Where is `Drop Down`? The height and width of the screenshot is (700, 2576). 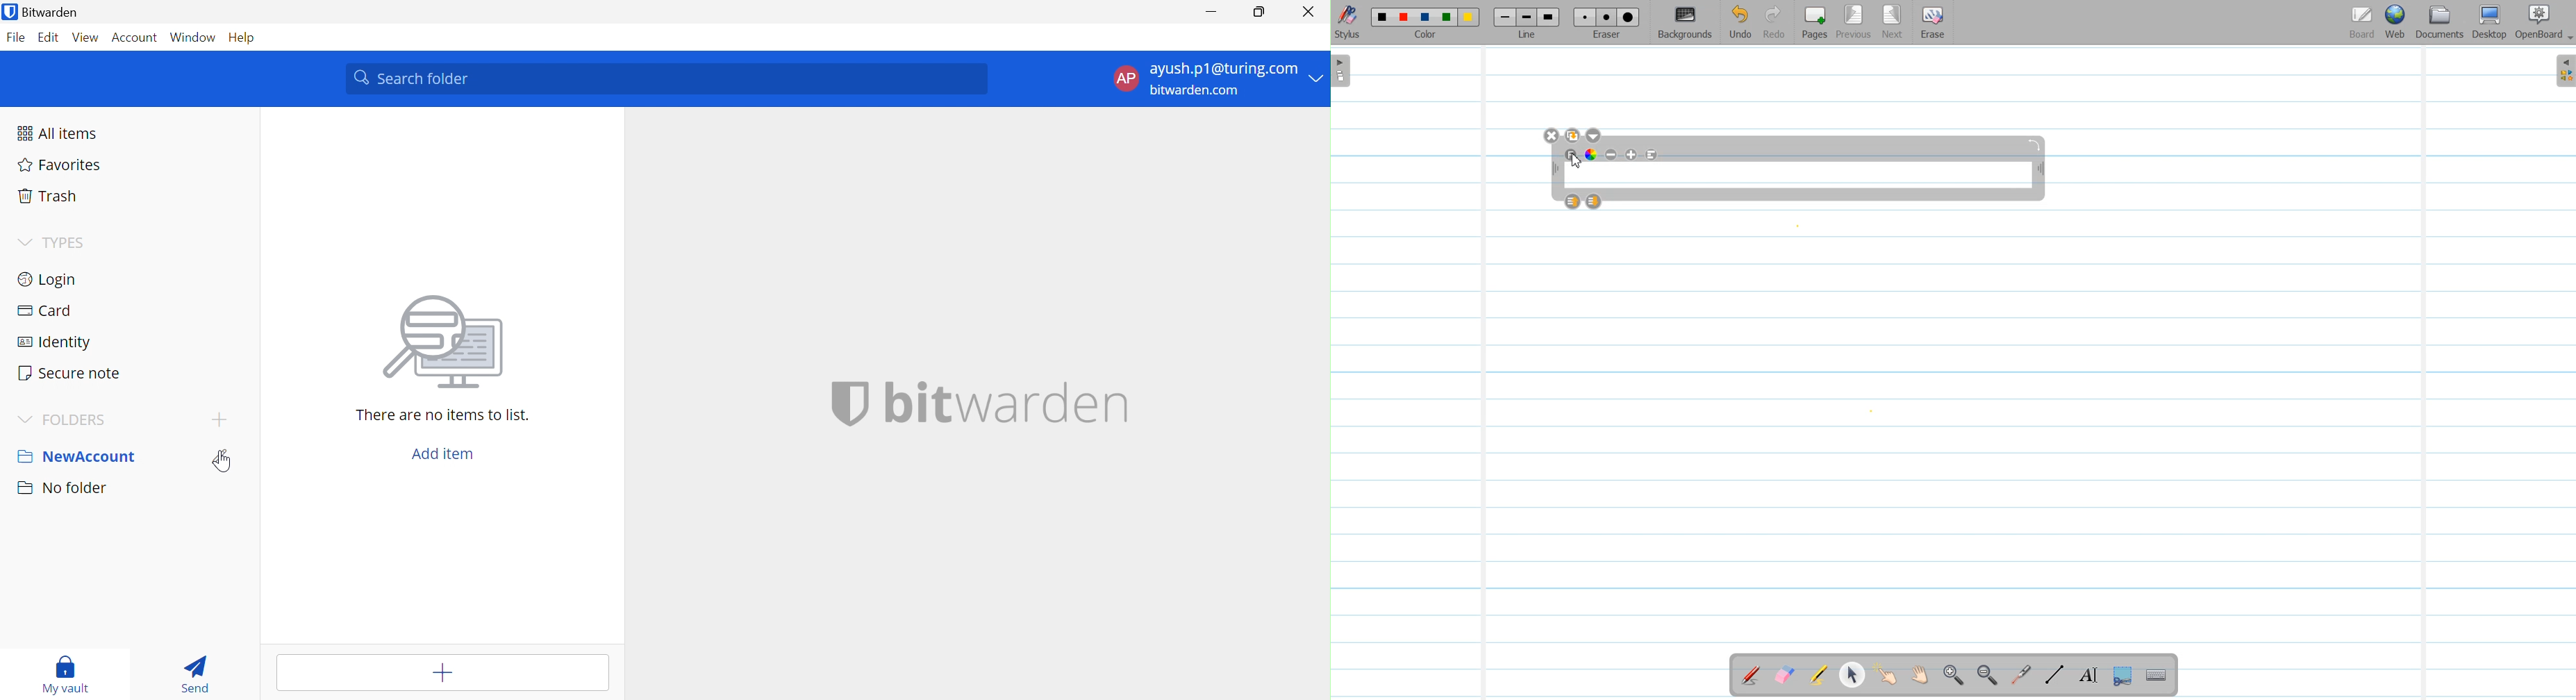
Drop Down is located at coordinates (26, 417).